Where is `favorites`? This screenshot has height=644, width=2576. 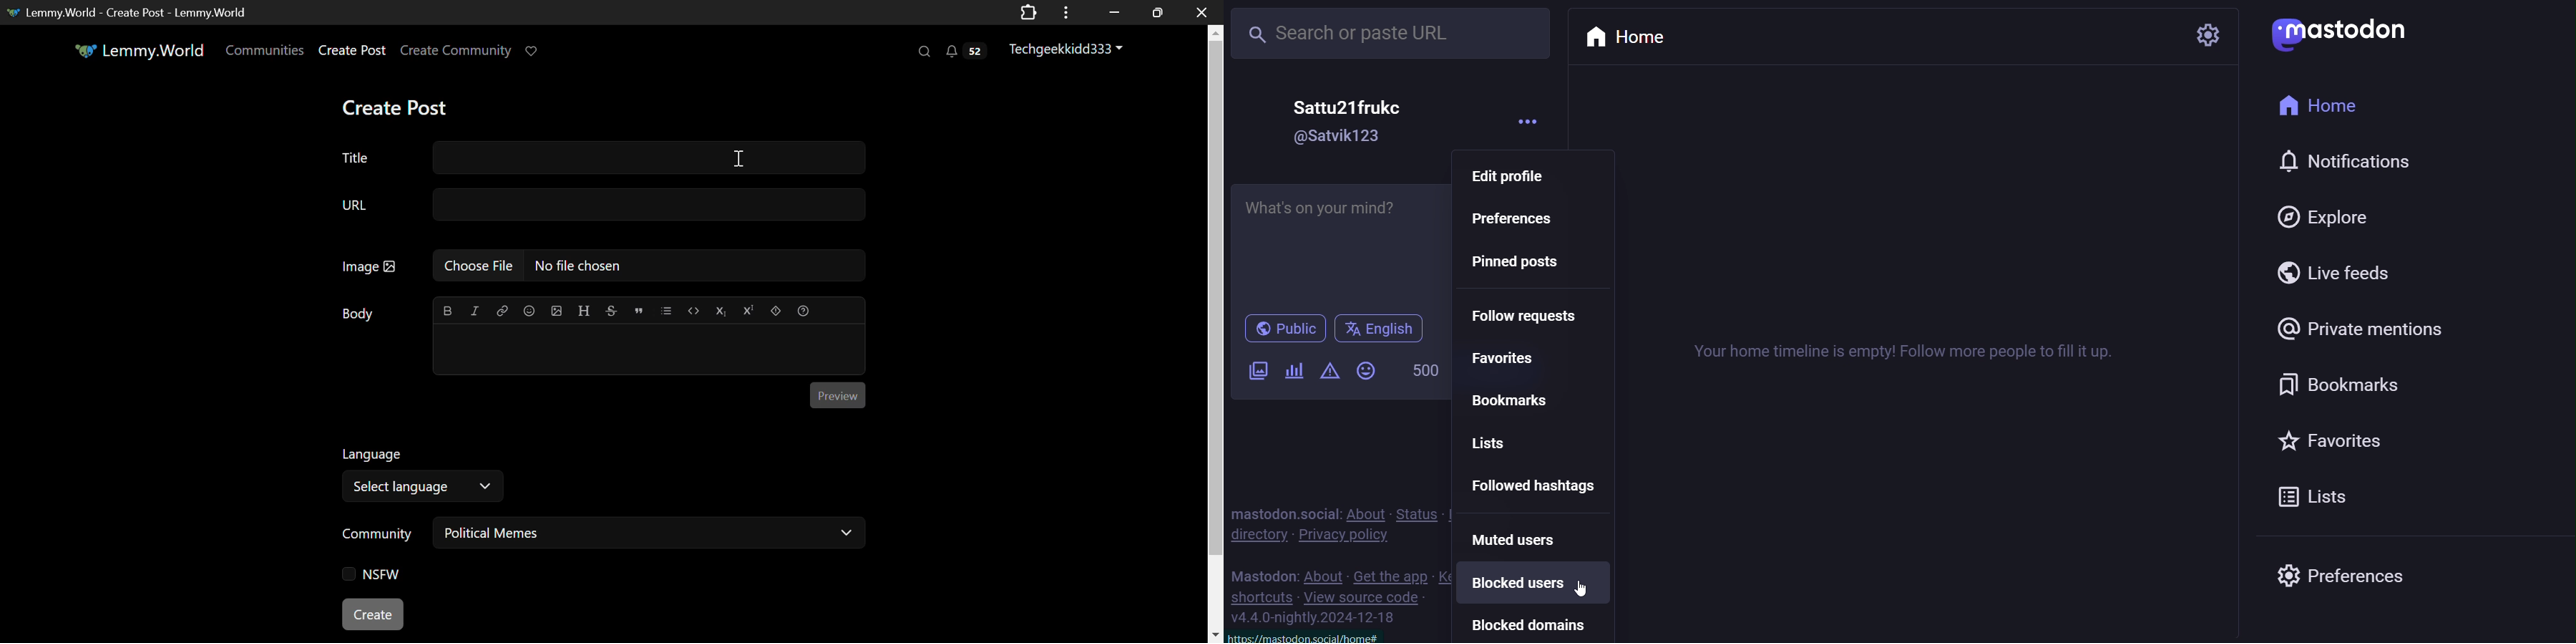 favorites is located at coordinates (1516, 358).